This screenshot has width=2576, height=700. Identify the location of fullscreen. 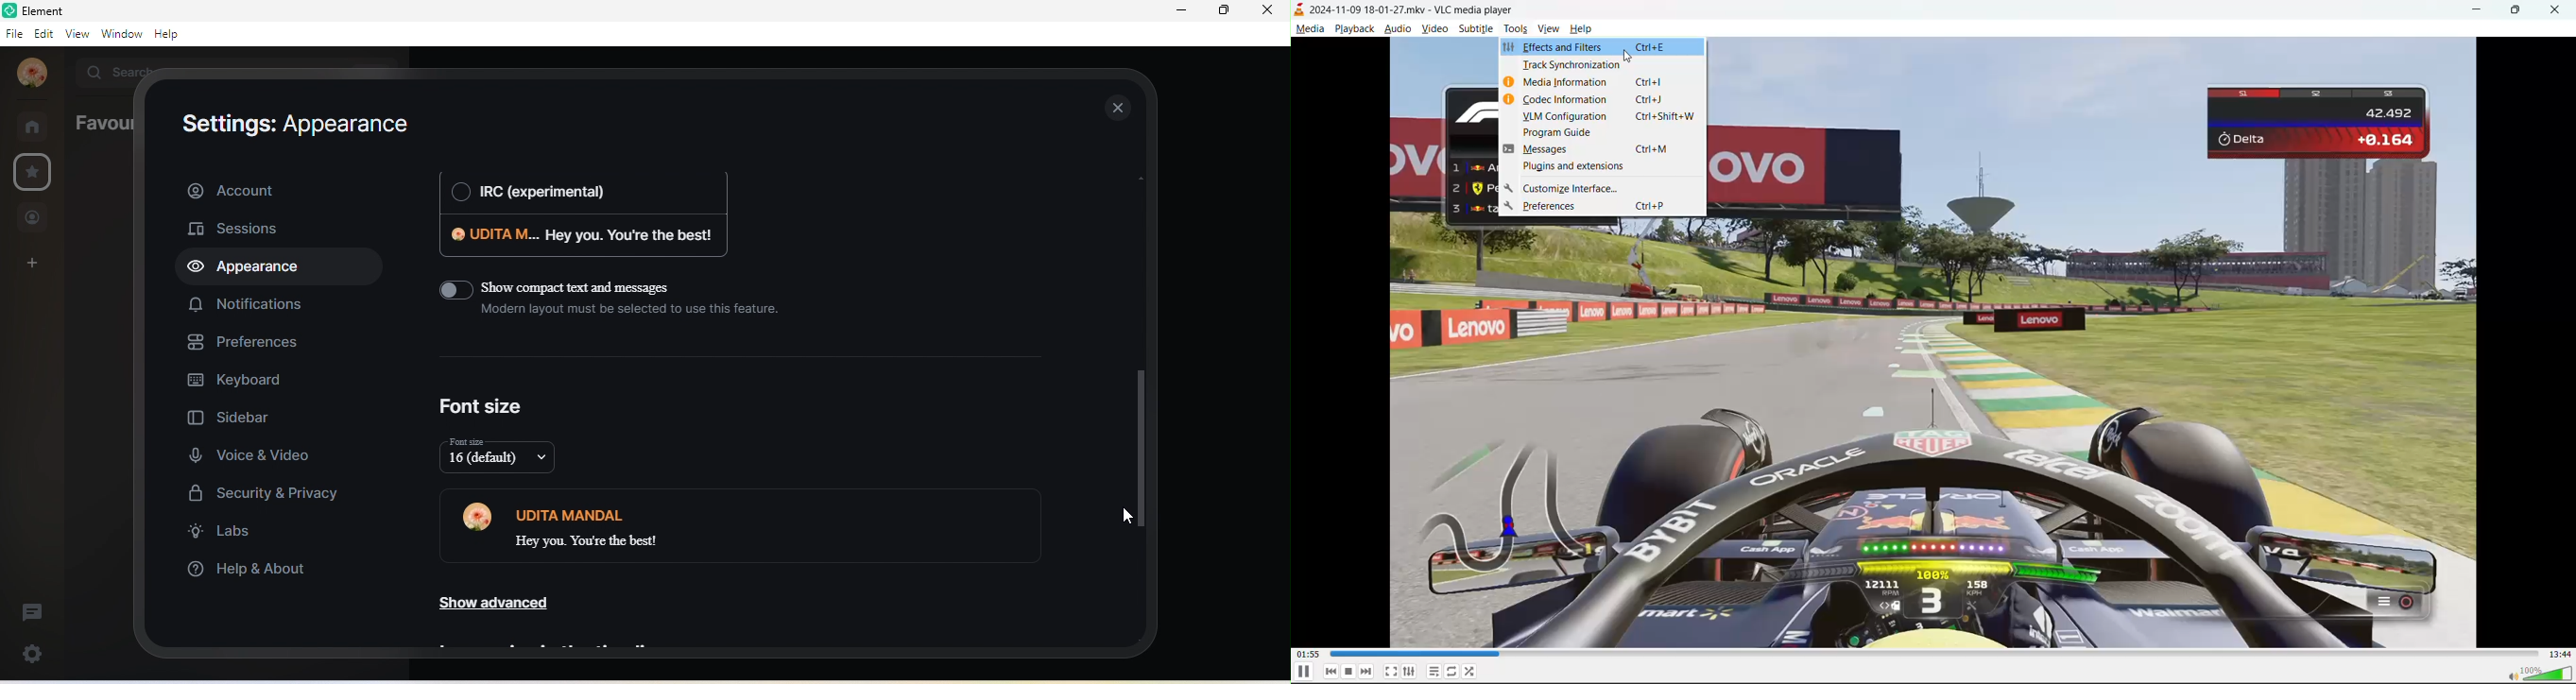
(1391, 671).